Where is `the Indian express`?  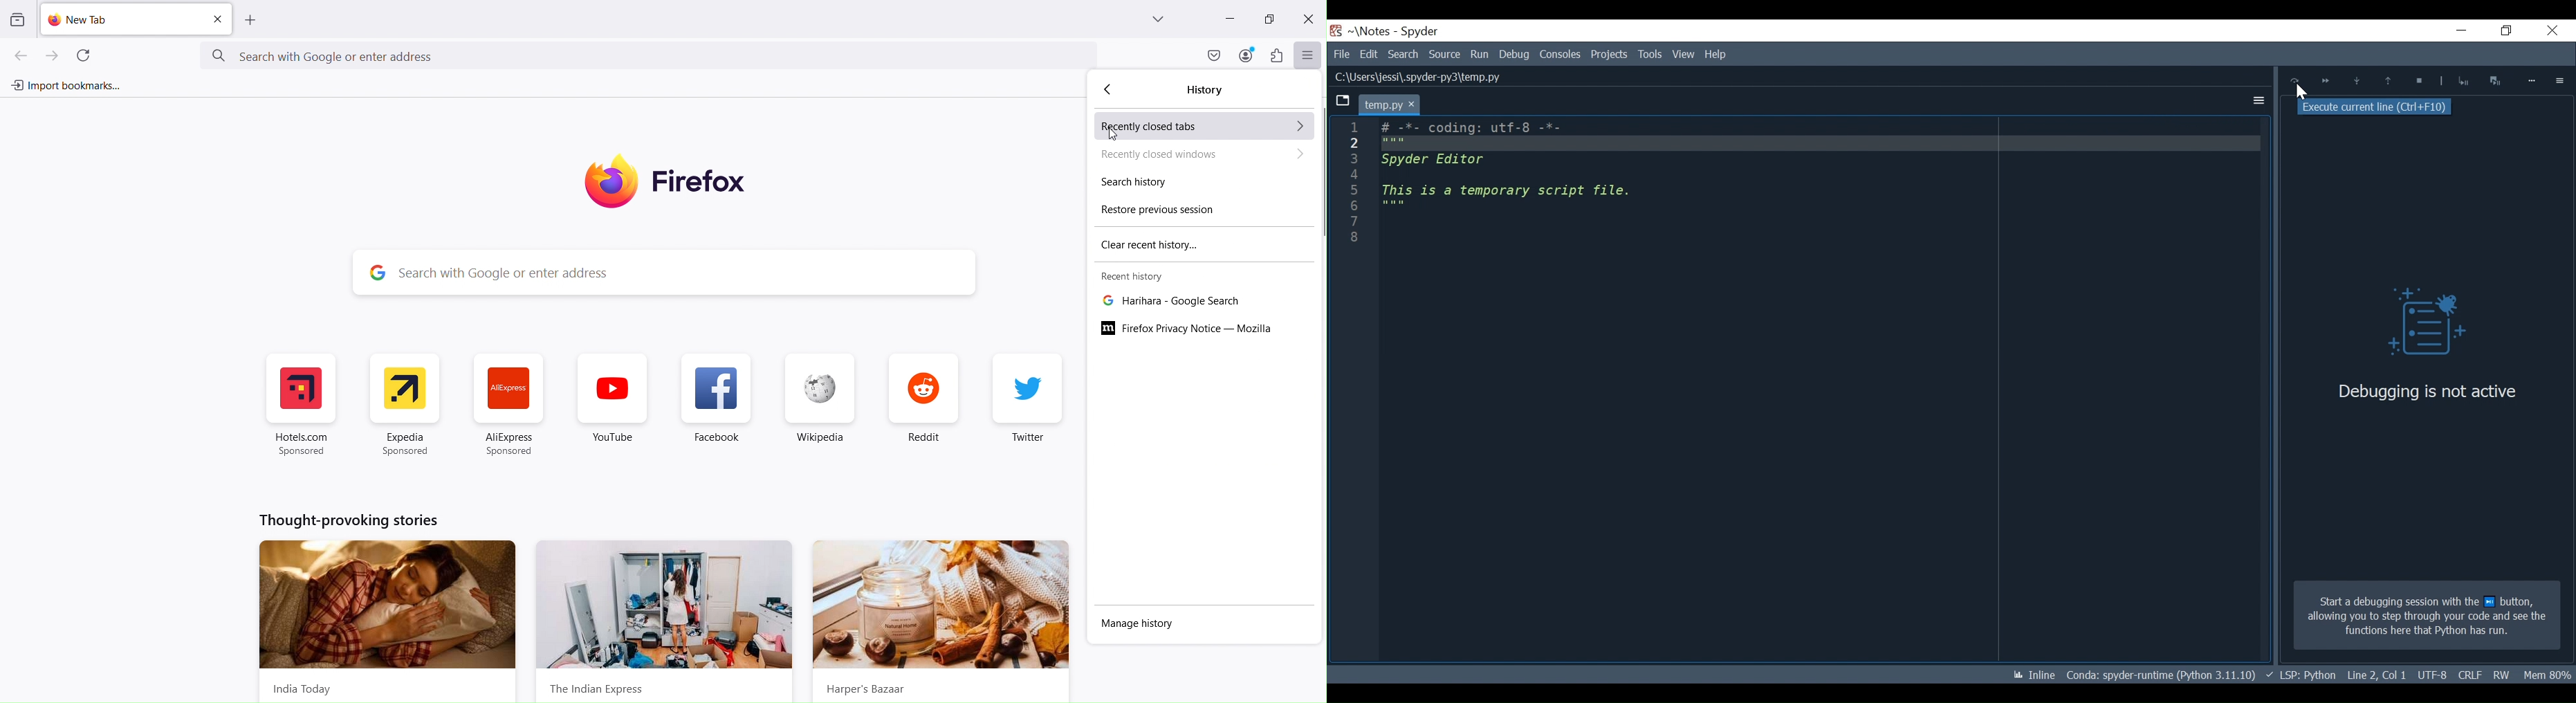
the Indian express is located at coordinates (667, 622).